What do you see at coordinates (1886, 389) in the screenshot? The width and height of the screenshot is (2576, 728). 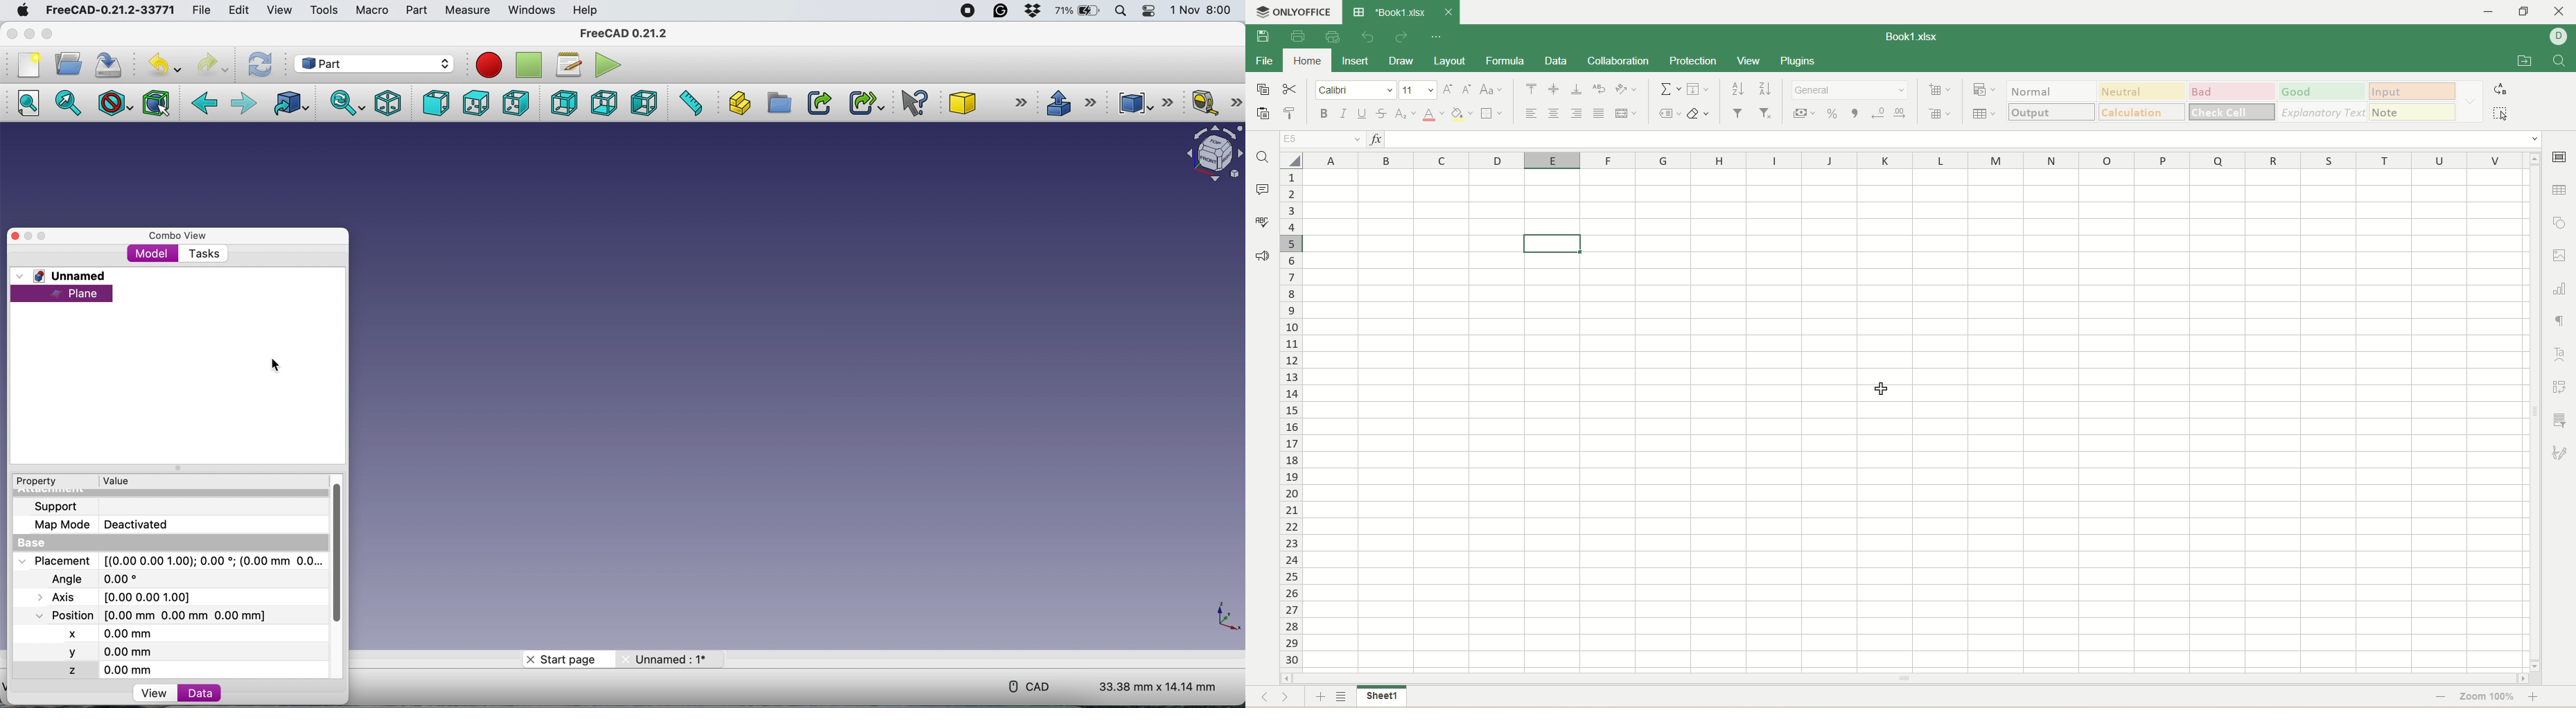 I see `cursor` at bounding box center [1886, 389].